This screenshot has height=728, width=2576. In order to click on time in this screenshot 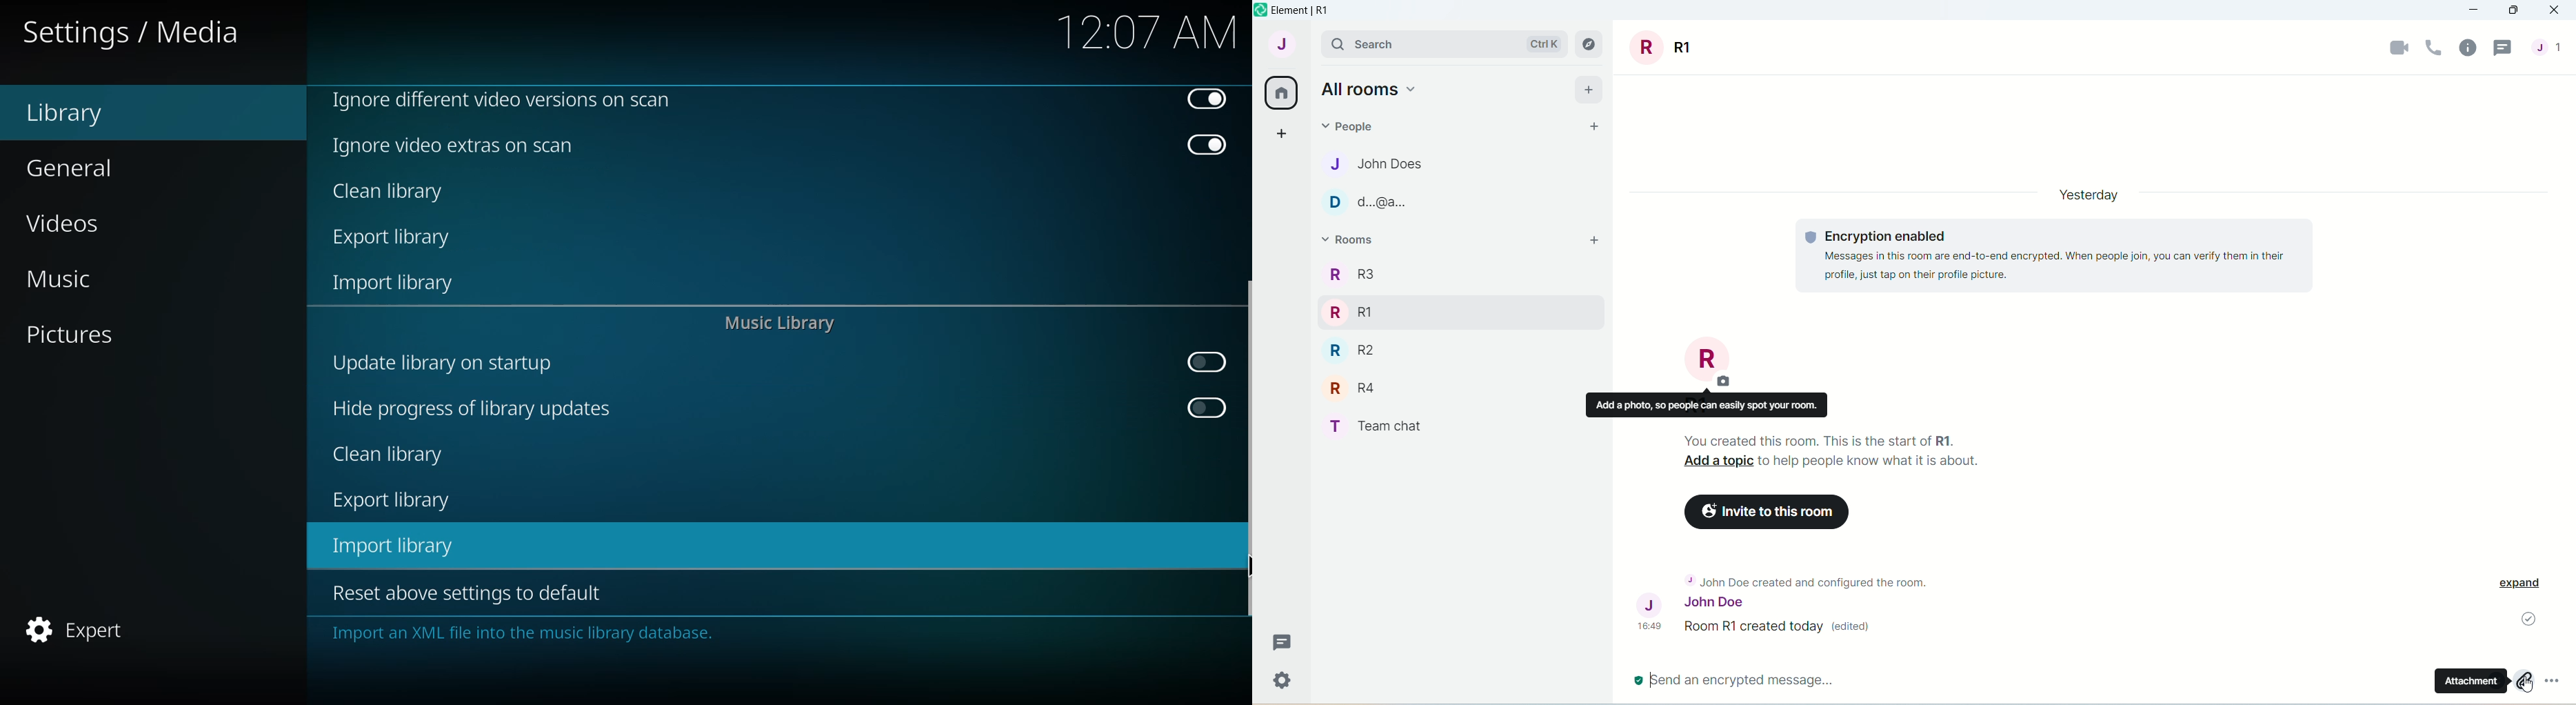, I will do `click(1652, 628)`.